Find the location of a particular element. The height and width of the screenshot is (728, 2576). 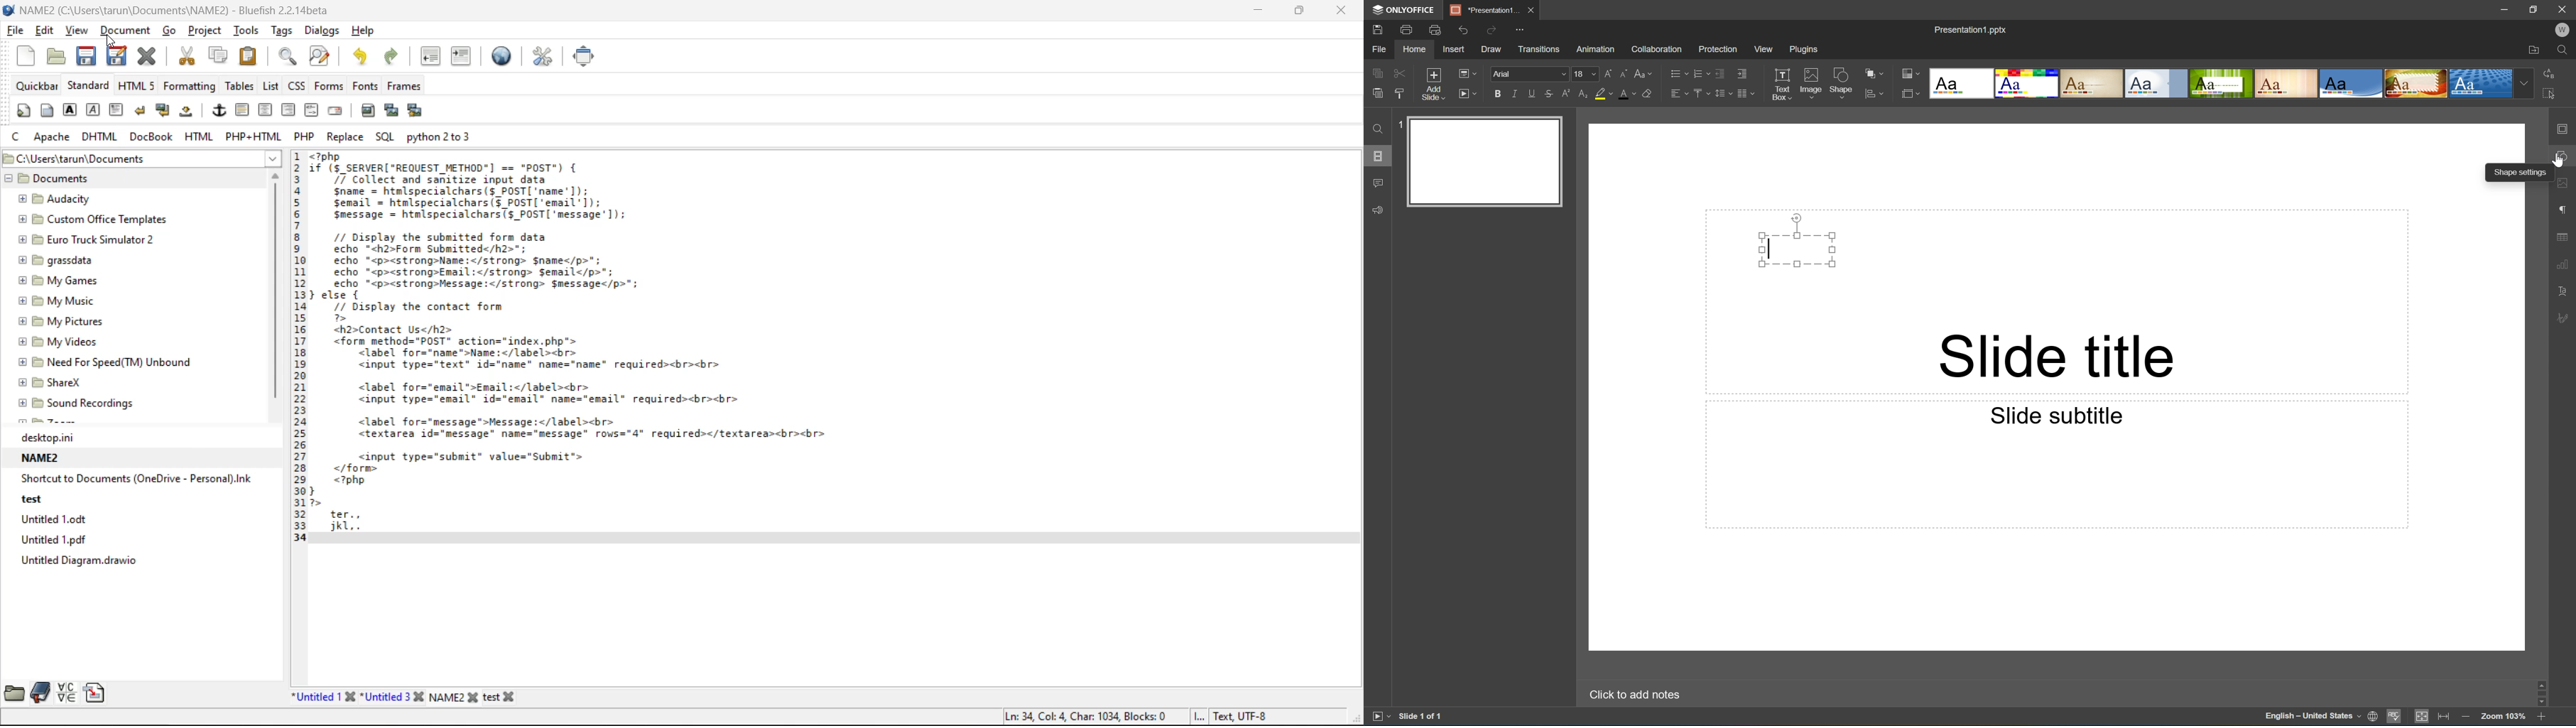

unindent is located at coordinates (430, 56).